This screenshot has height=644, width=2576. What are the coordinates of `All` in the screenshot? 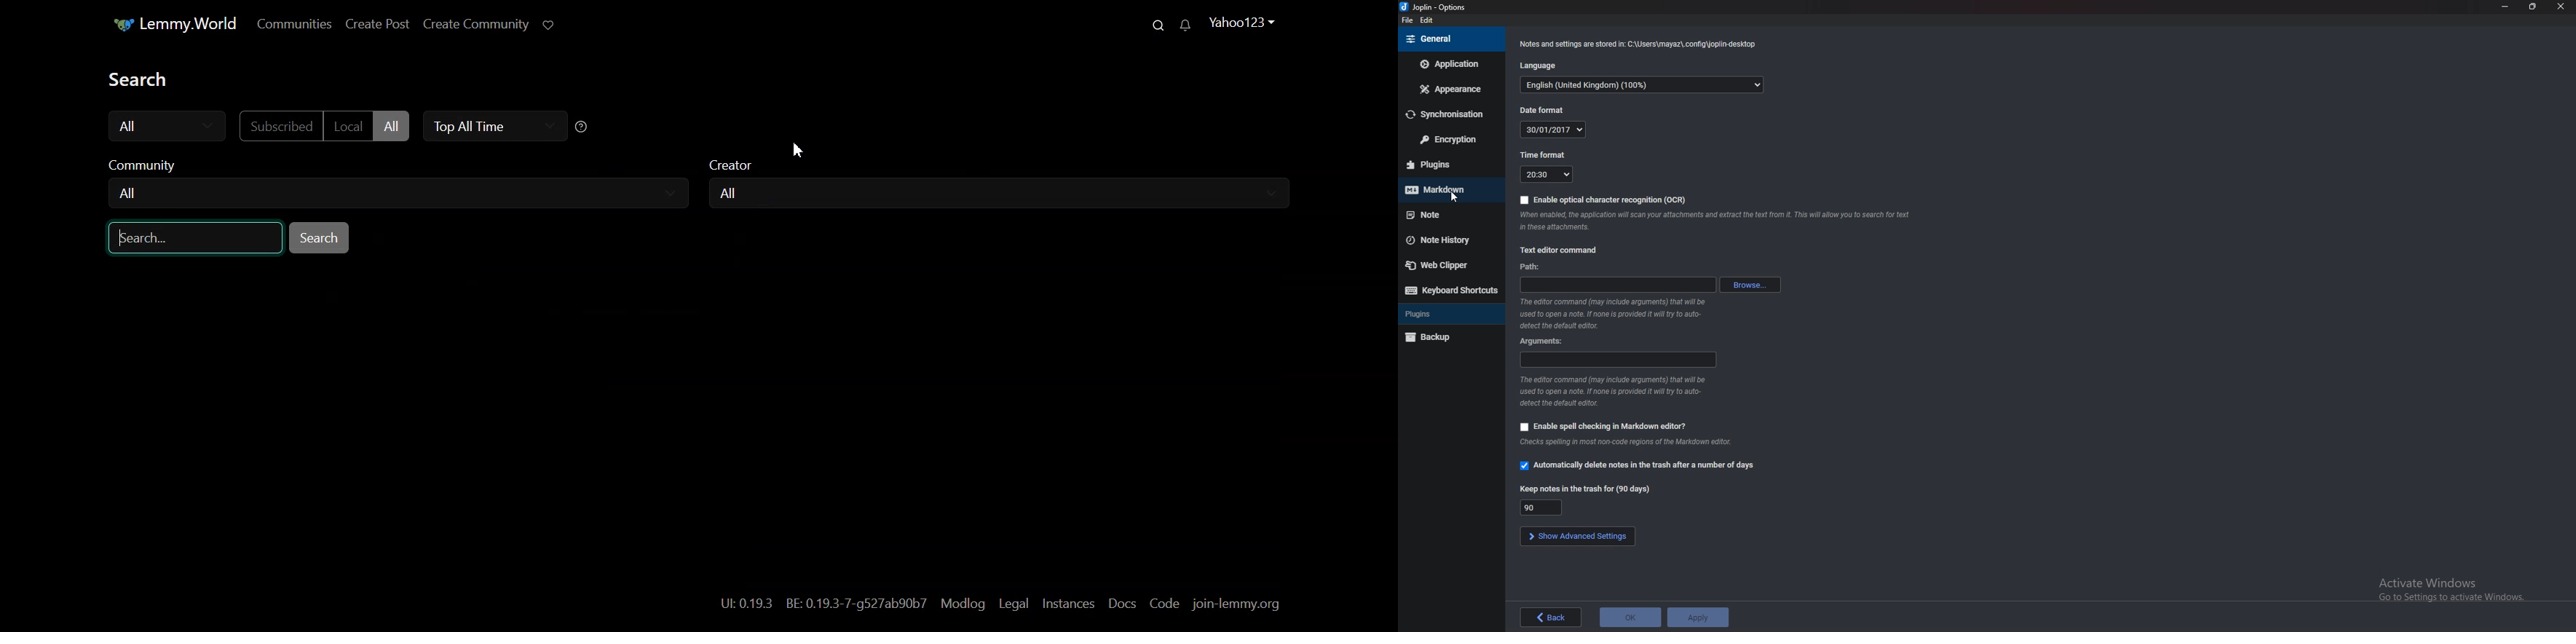 It's located at (392, 126).